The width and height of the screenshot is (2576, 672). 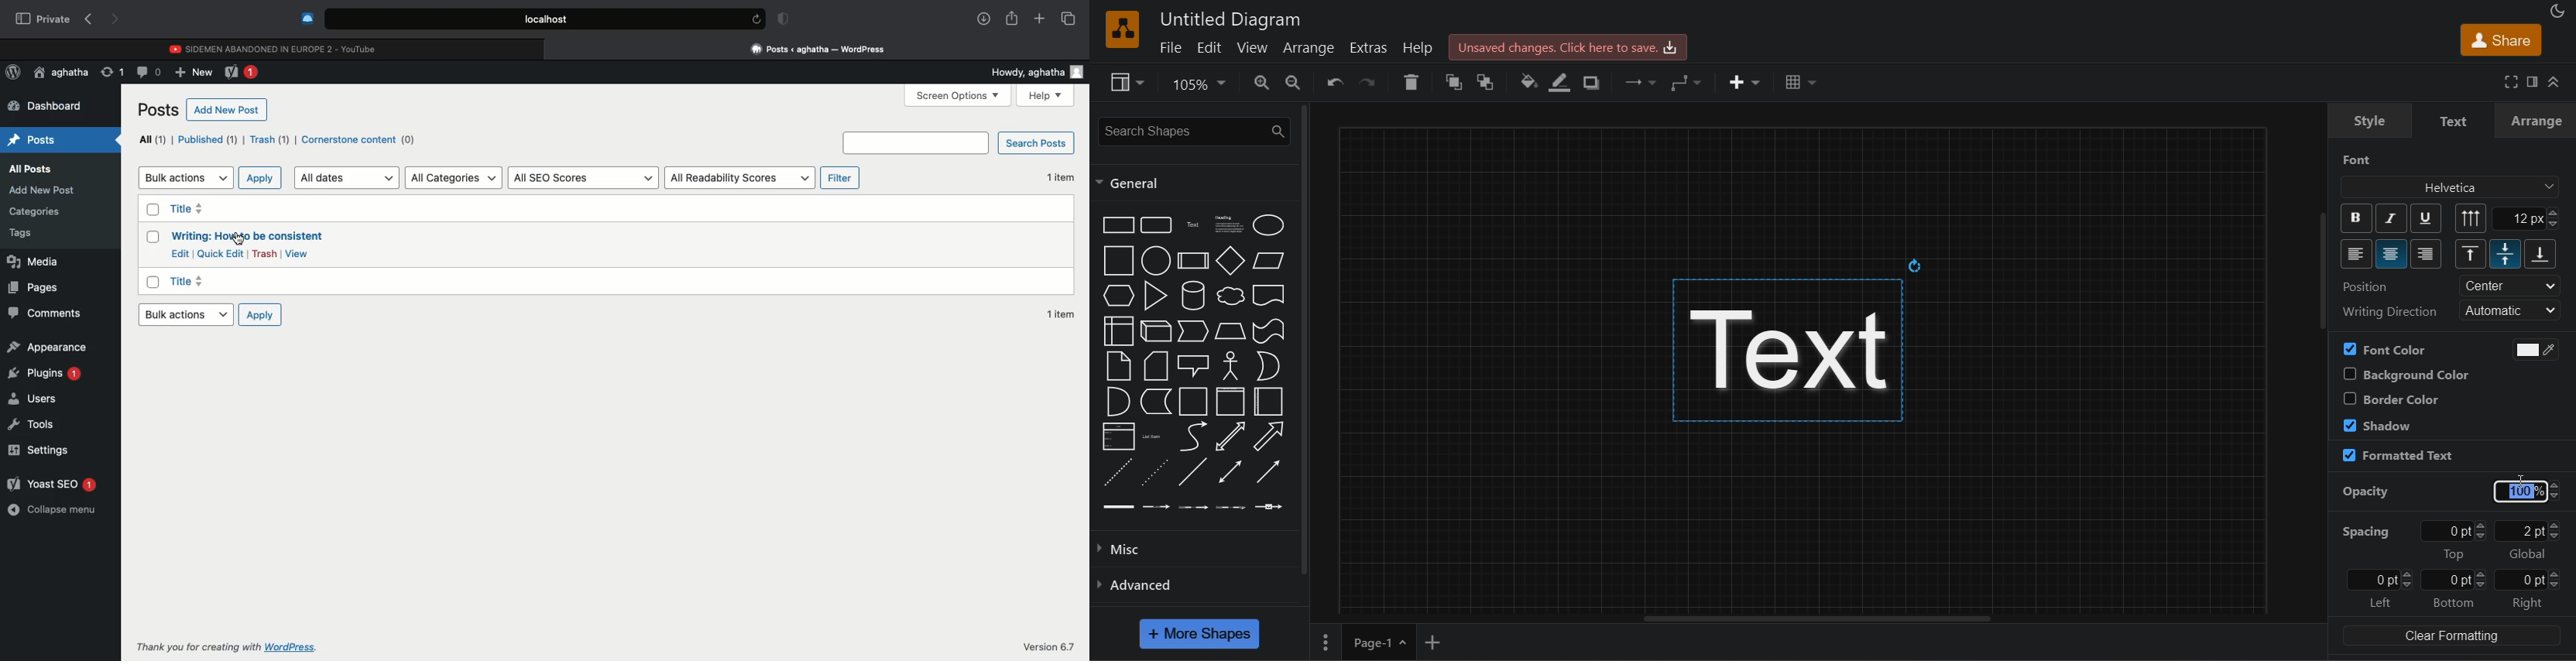 I want to click on font color, so click(x=2385, y=349).